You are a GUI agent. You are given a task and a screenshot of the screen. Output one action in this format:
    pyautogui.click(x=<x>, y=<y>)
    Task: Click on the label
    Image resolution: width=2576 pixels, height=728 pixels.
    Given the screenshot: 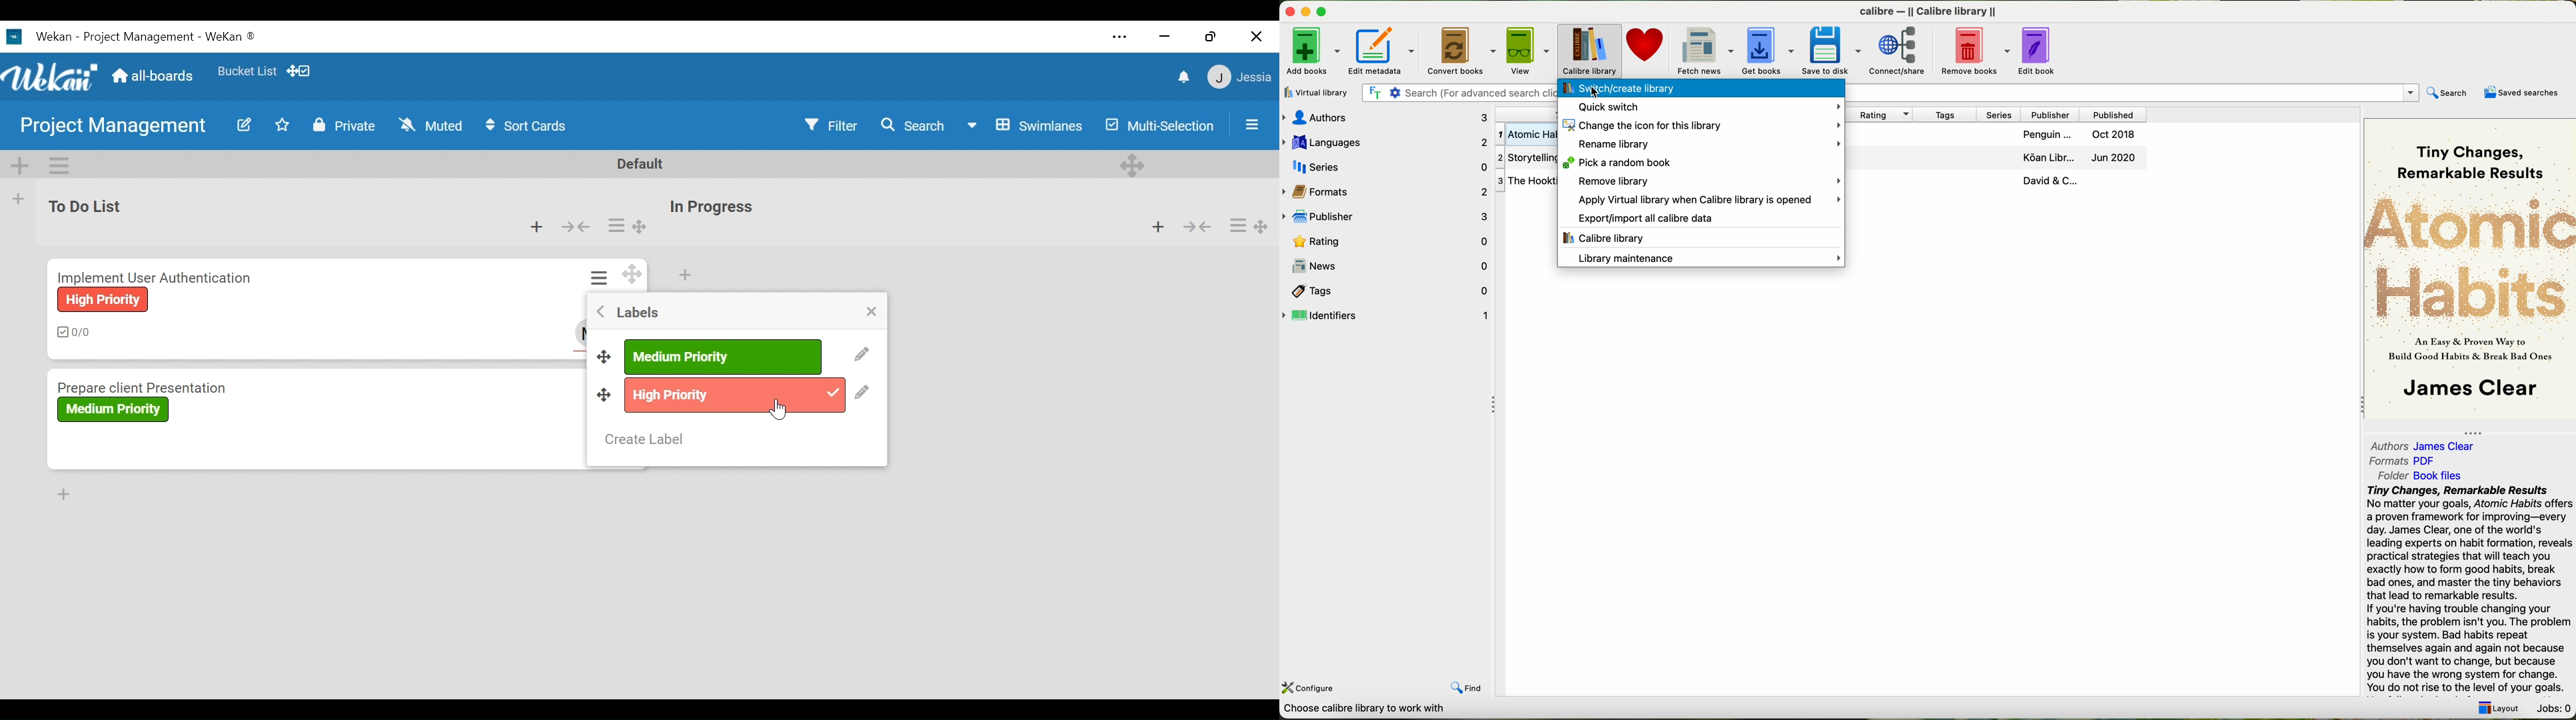 What is the action you would take?
    pyautogui.click(x=734, y=395)
    